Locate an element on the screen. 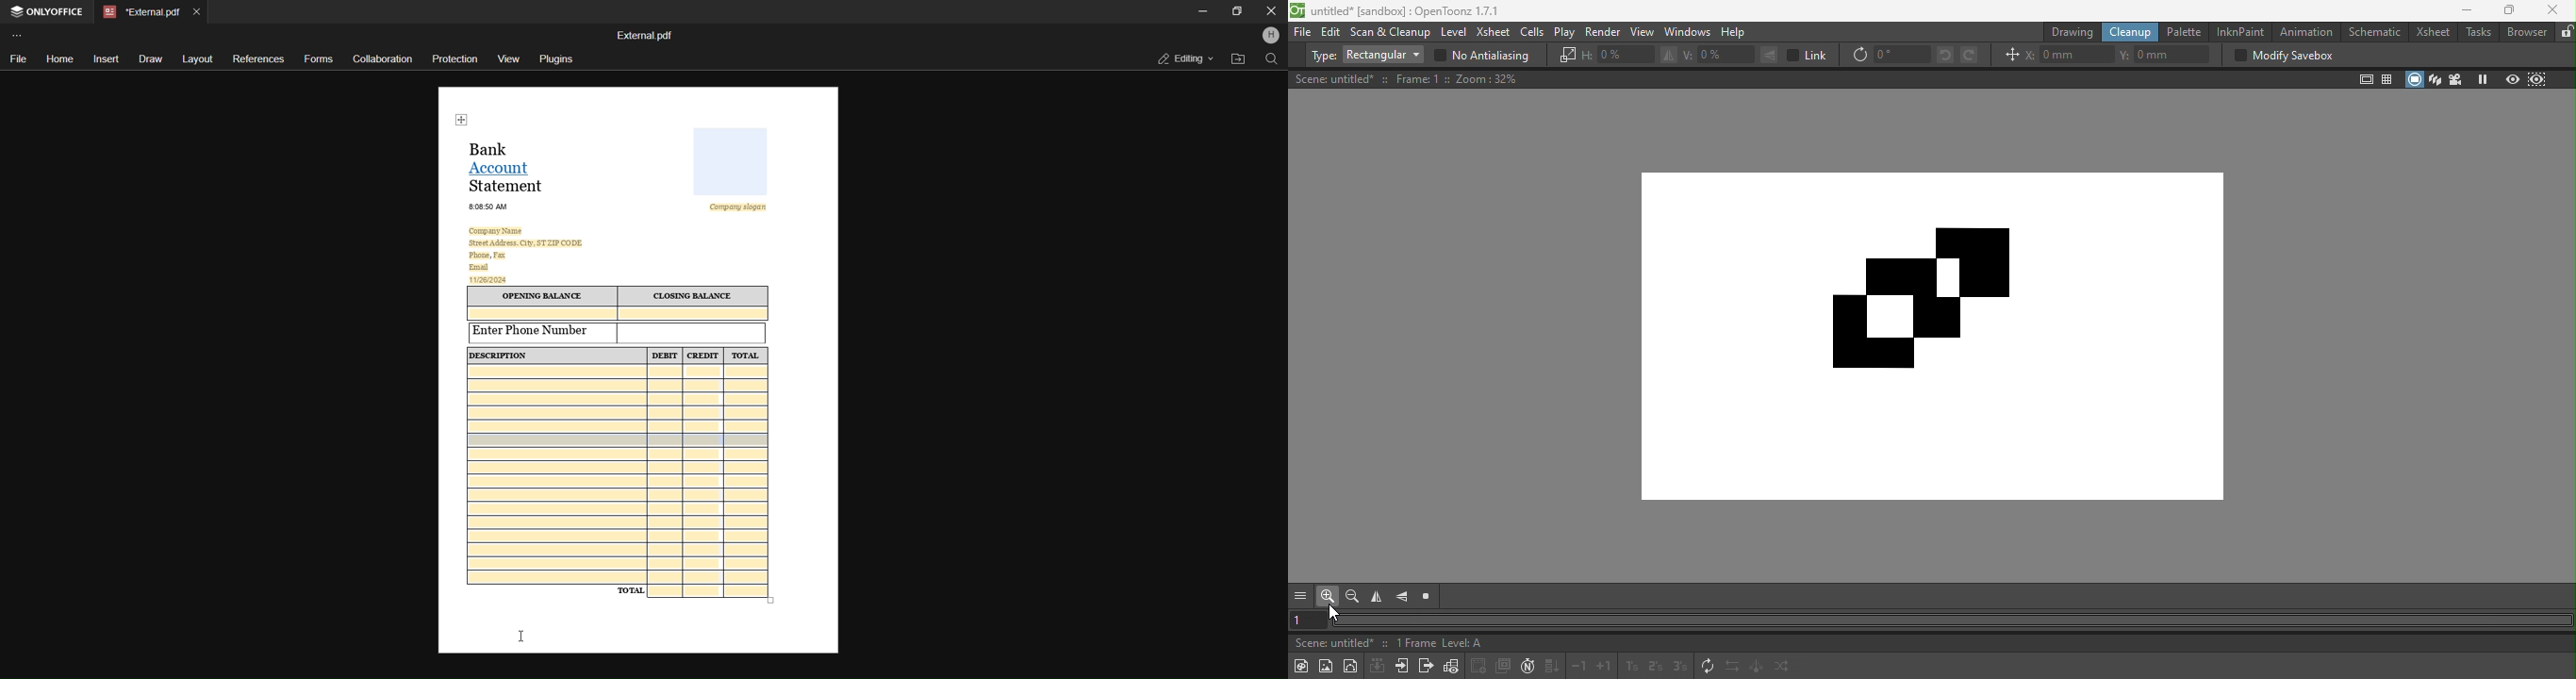  New raster level is located at coordinates (1326, 666).